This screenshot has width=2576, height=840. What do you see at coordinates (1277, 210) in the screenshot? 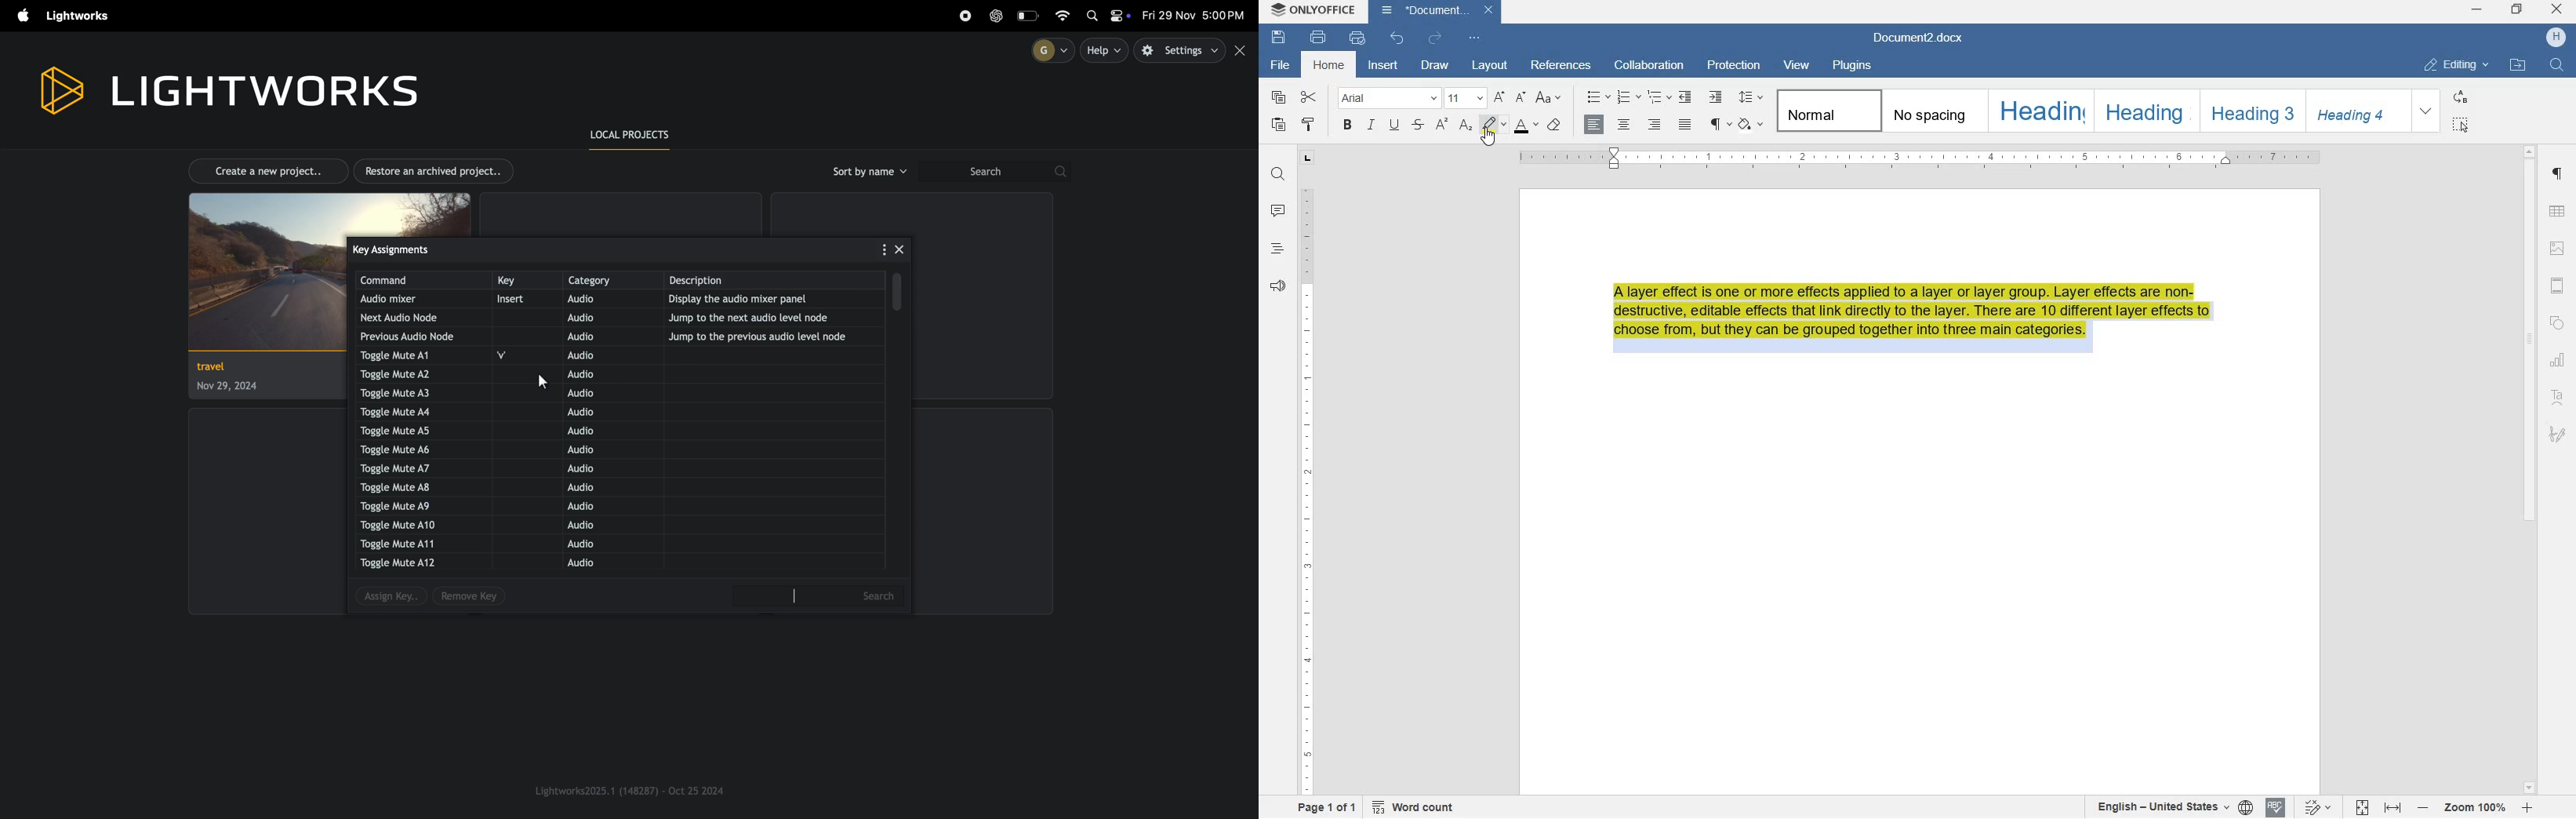
I see `COMMENTS` at bounding box center [1277, 210].